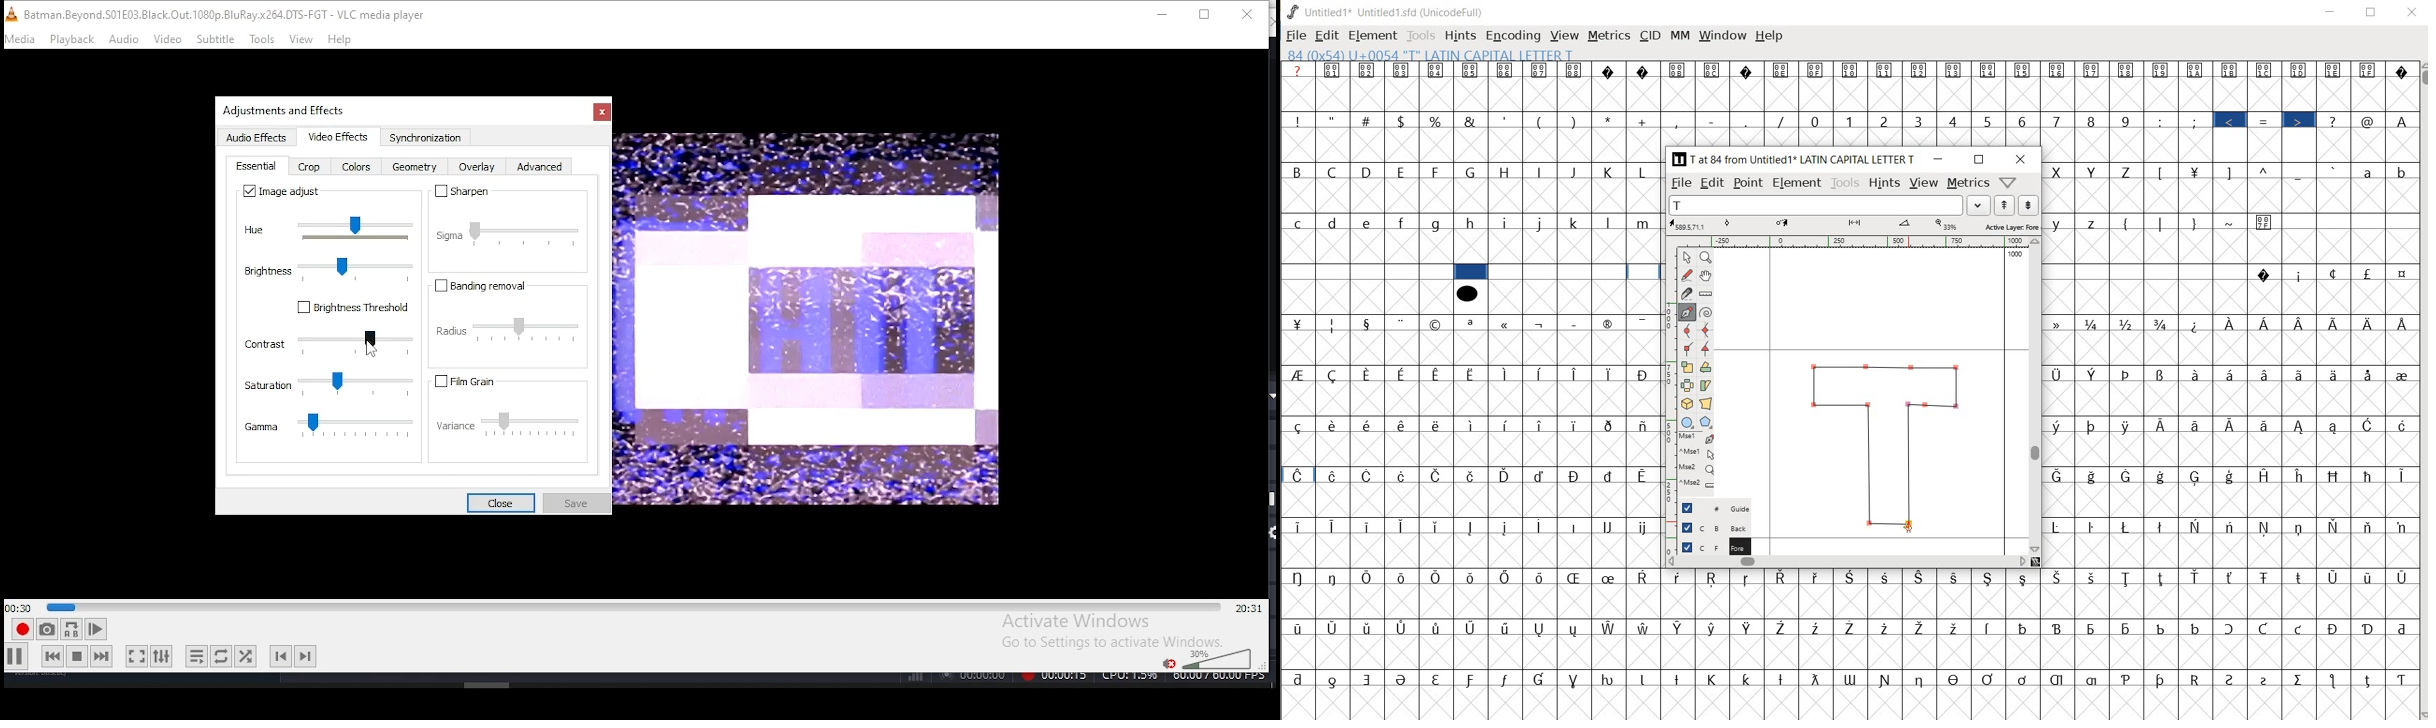  What do you see at coordinates (356, 168) in the screenshot?
I see `color` at bounding box center [356, 168].